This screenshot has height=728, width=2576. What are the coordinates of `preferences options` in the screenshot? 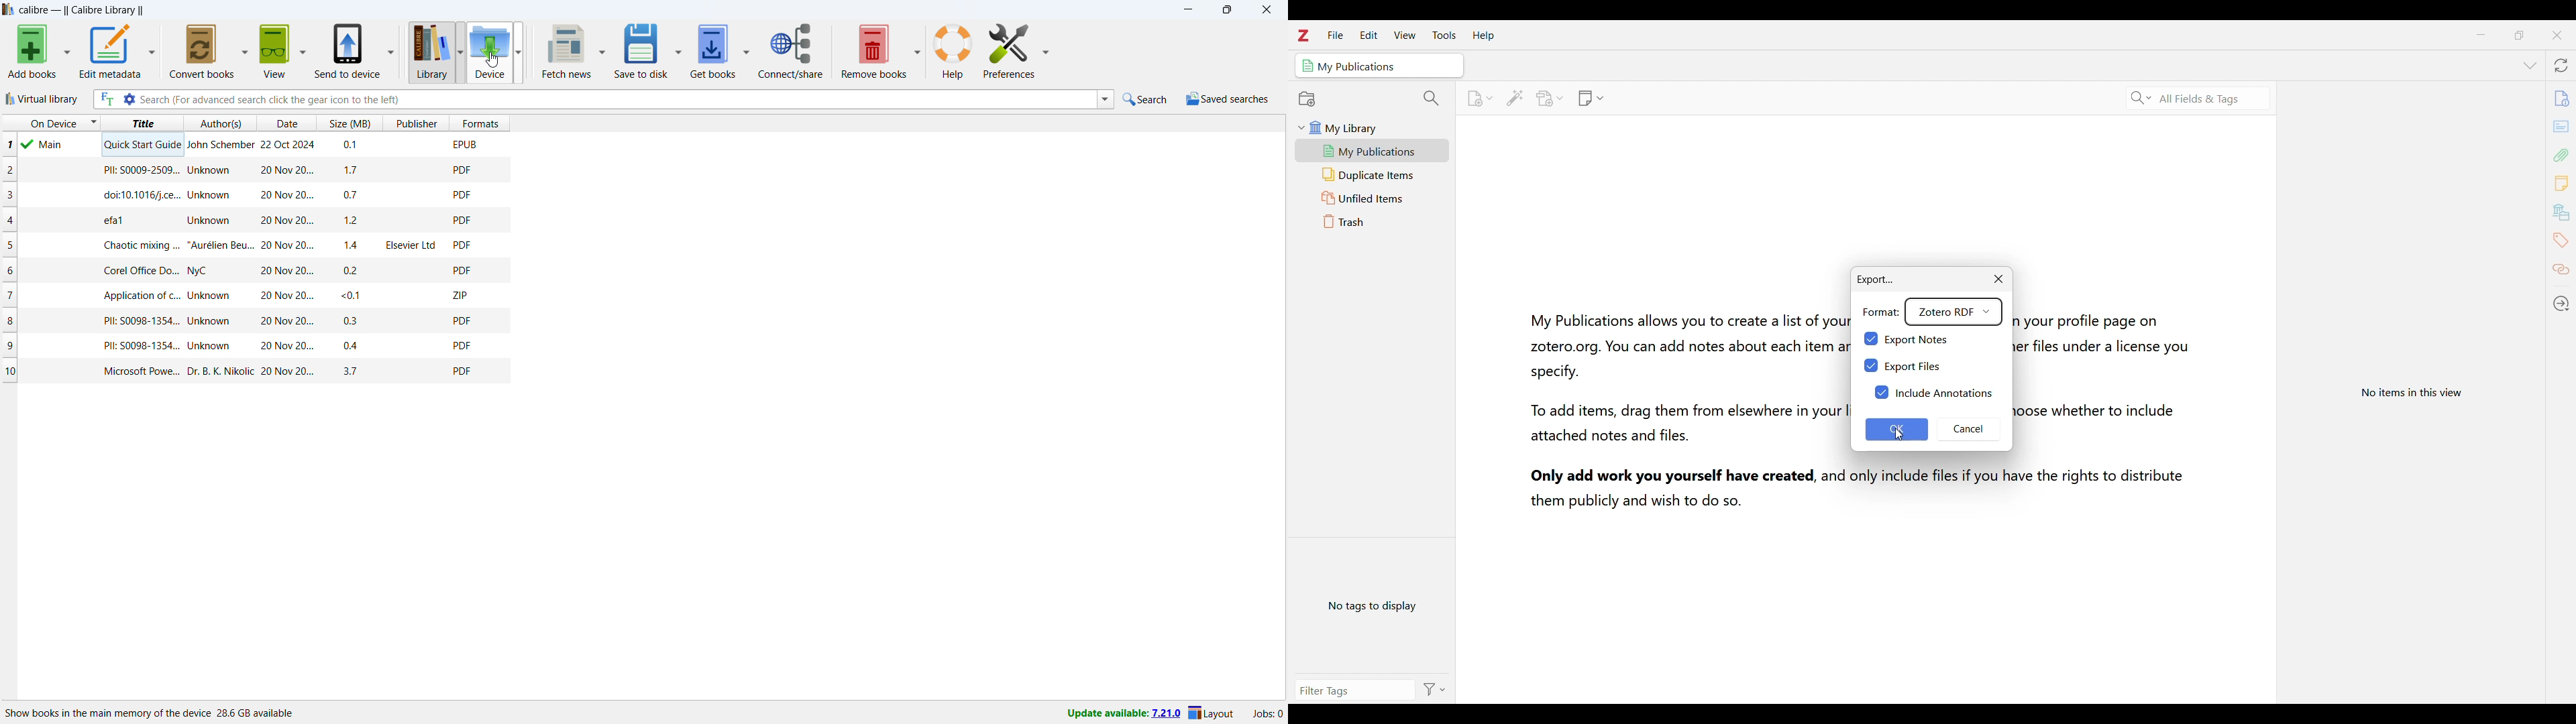 It's located at (1044, 49).